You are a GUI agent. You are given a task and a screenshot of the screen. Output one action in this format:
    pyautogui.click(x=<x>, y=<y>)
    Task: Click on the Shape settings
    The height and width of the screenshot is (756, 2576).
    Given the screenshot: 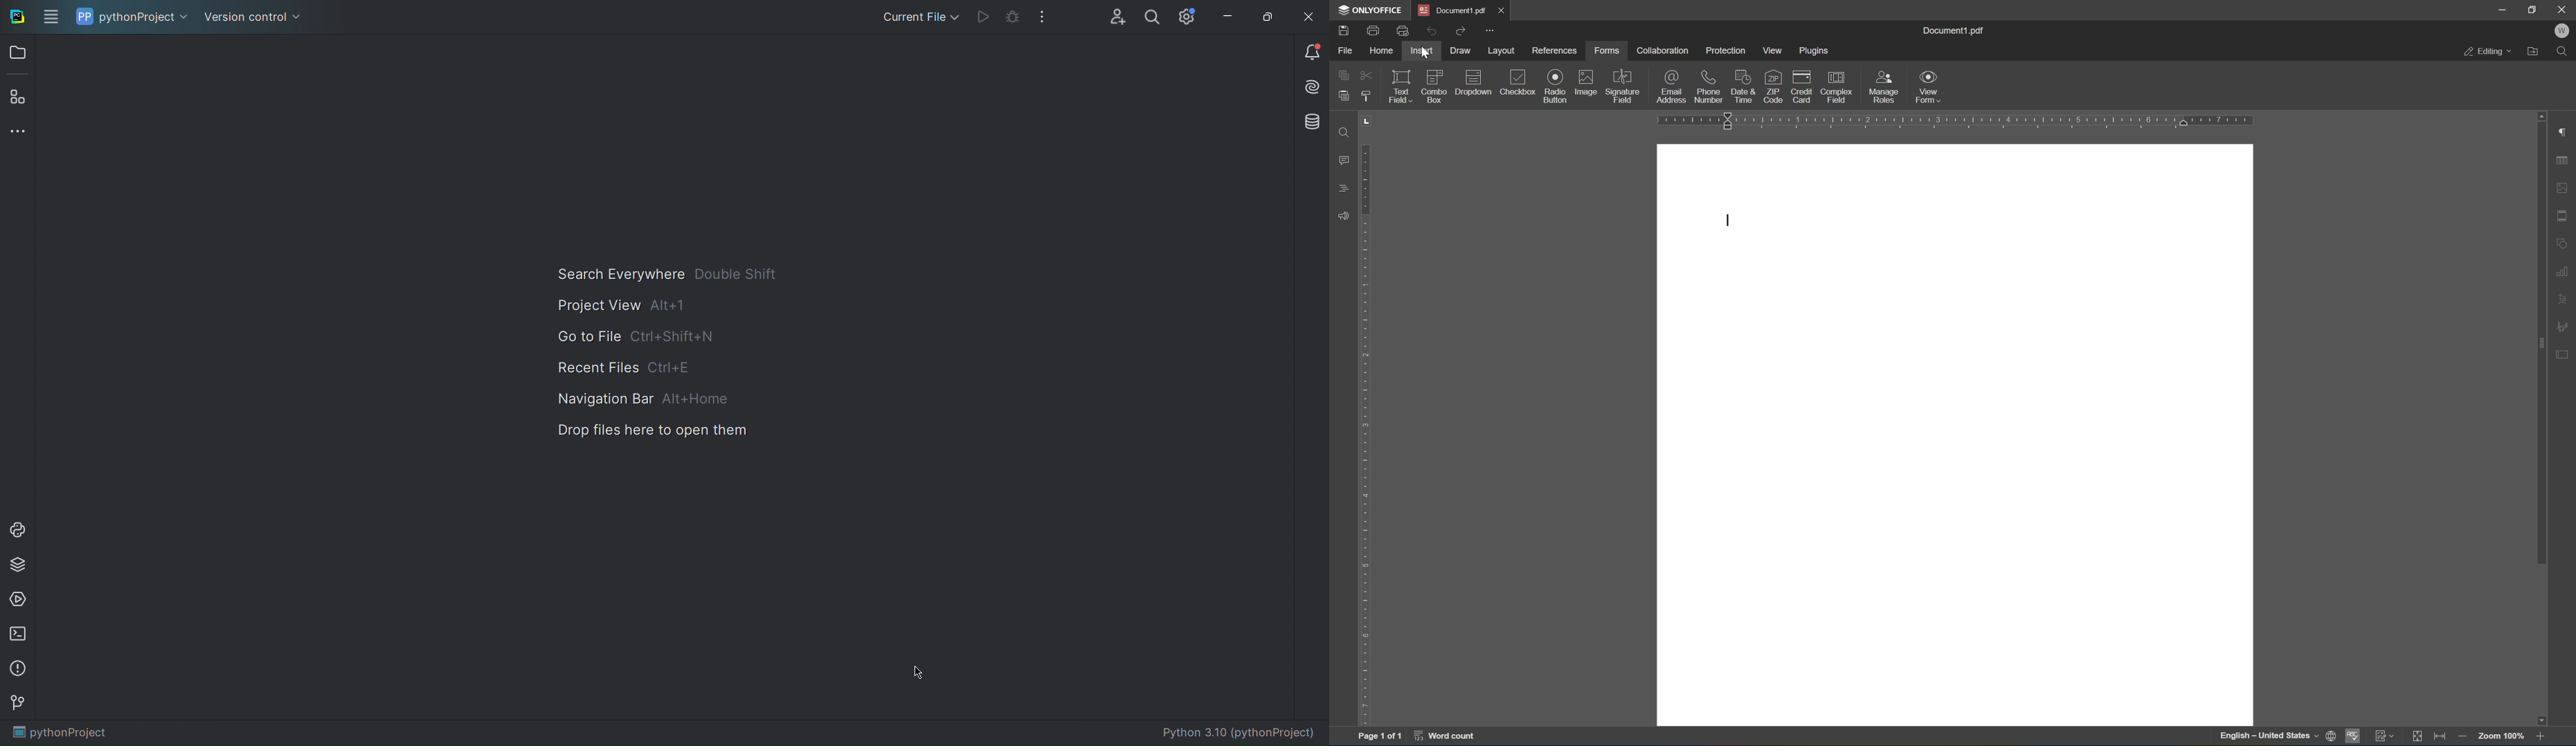 What is the action you would take?
    pyautogui.click(x=2564, y=242)
    